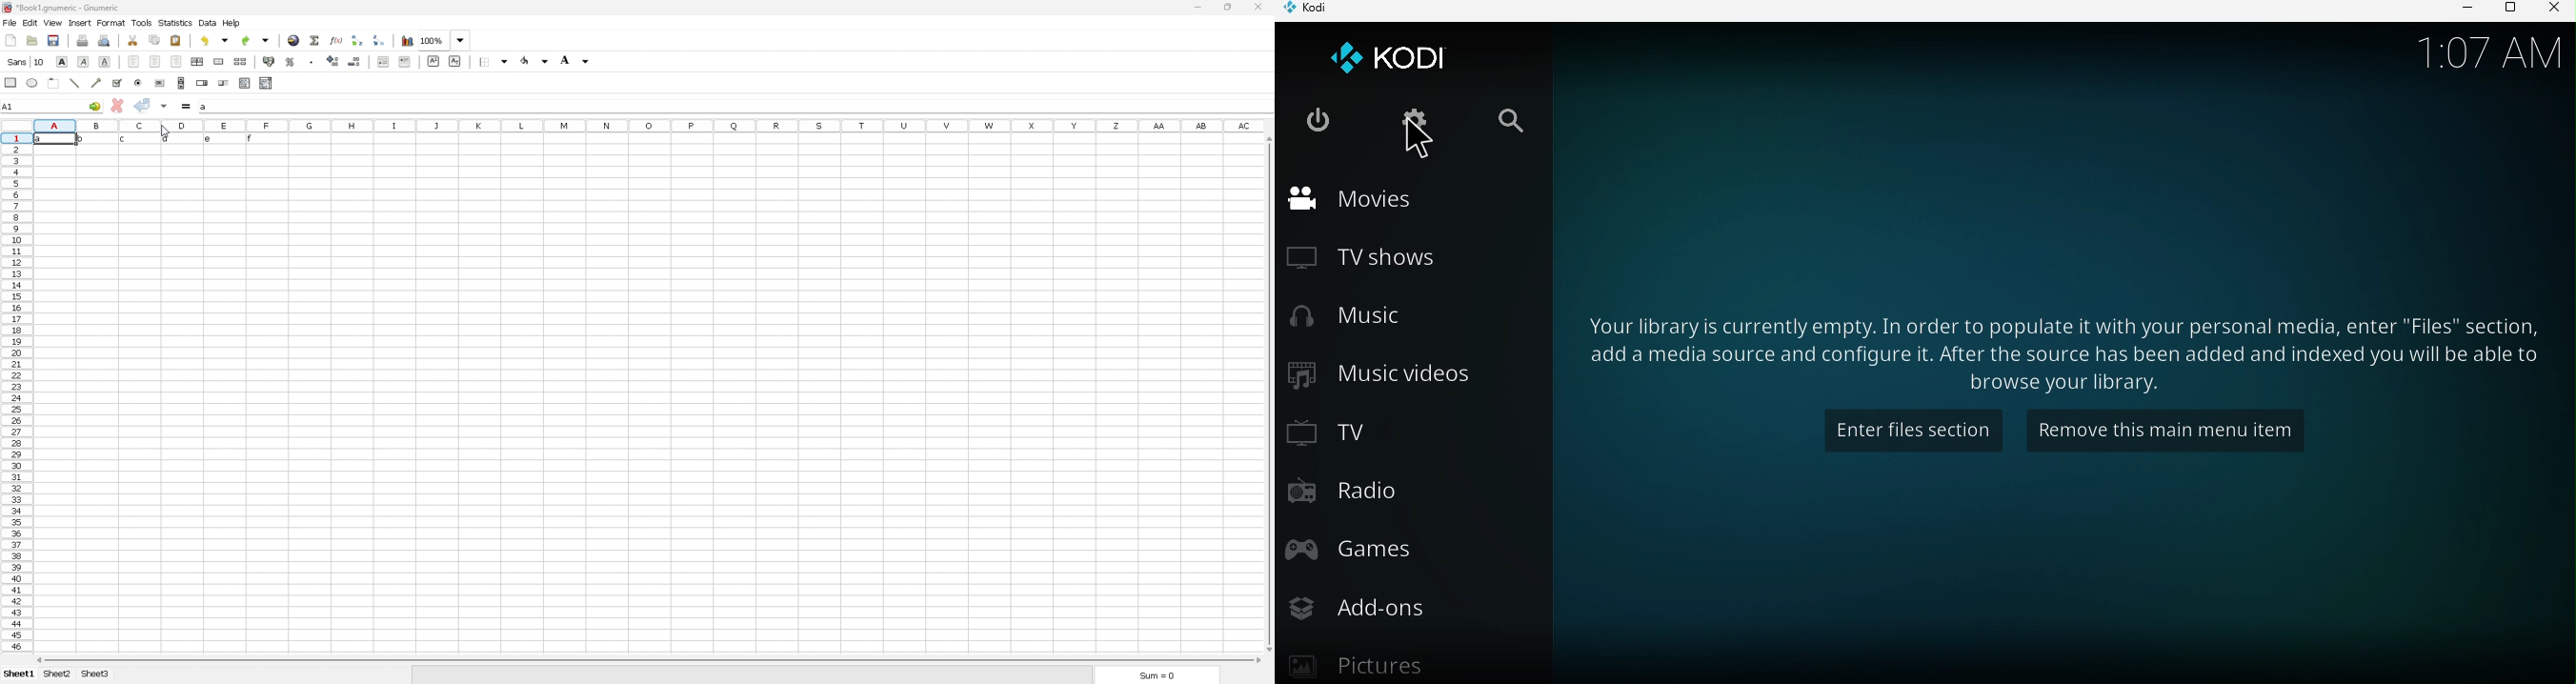 The image size is (2576, 700). Describe the element at coordinates (95, 674) in the screenshot. I see `sheet 3` at that location.